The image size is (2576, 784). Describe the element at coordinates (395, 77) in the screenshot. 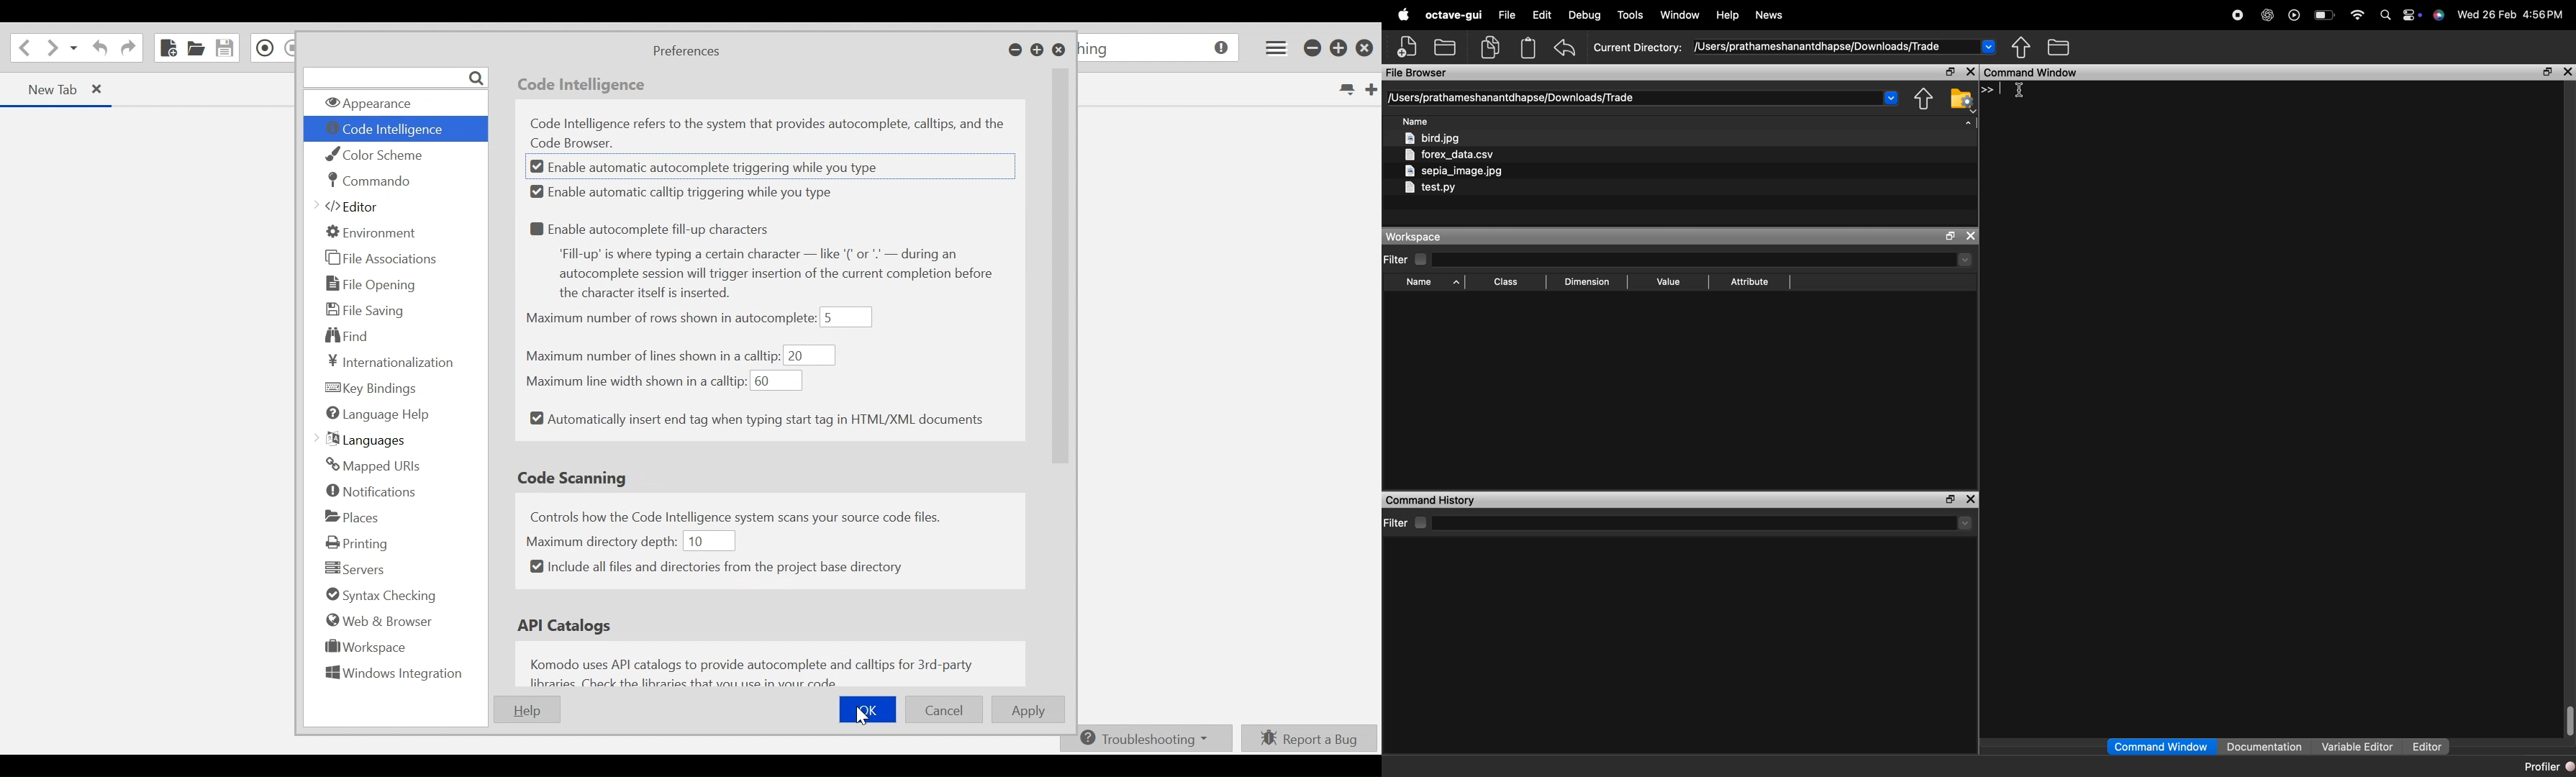

I see `Search` at that location.